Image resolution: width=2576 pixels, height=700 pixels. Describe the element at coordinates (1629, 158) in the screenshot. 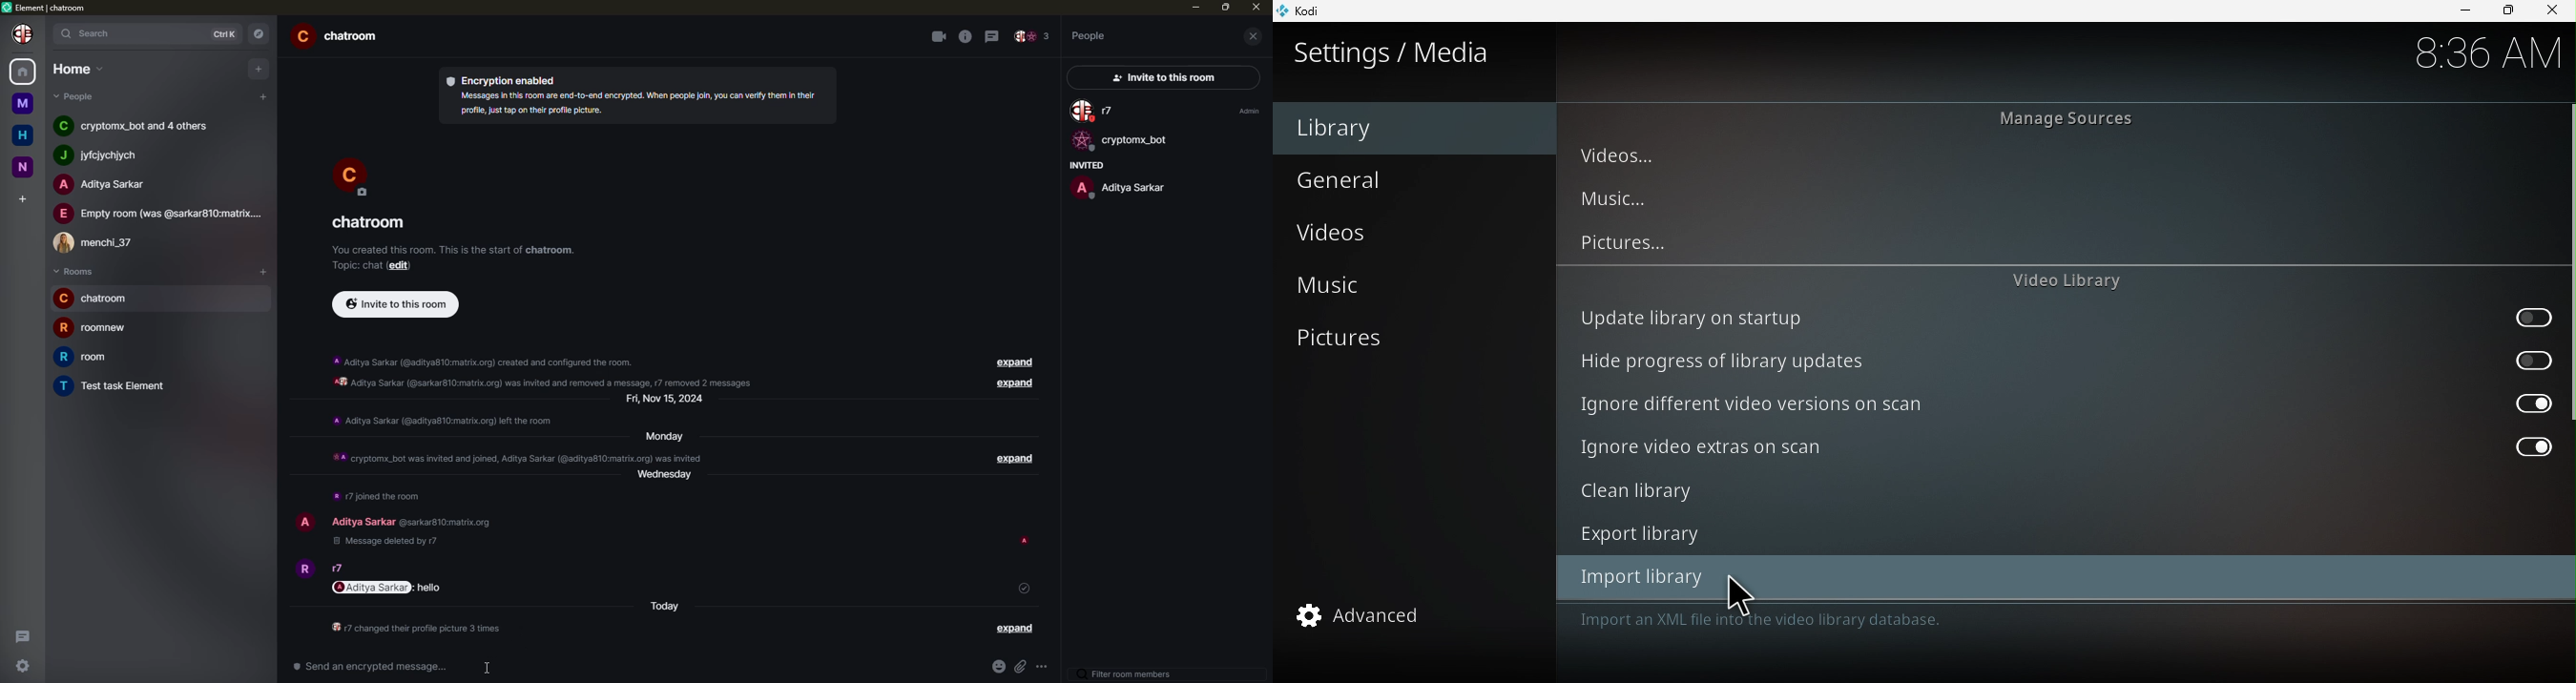

I see `Videos` at that location.